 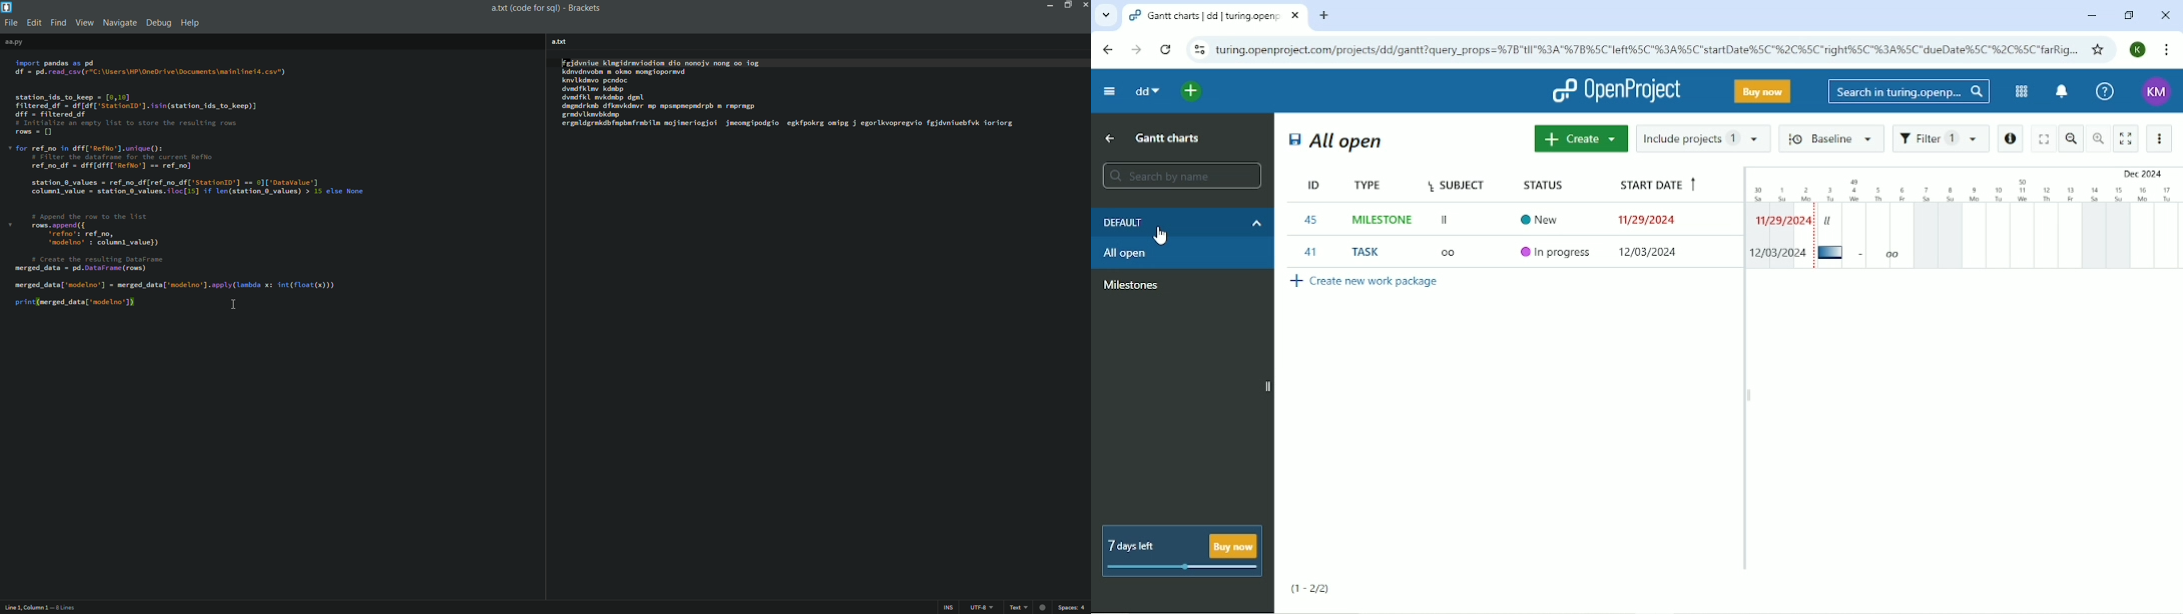 What do you see at coordinates (198, 193) in the screenshot?
I see `code editor` at bounding box center [198, 193].